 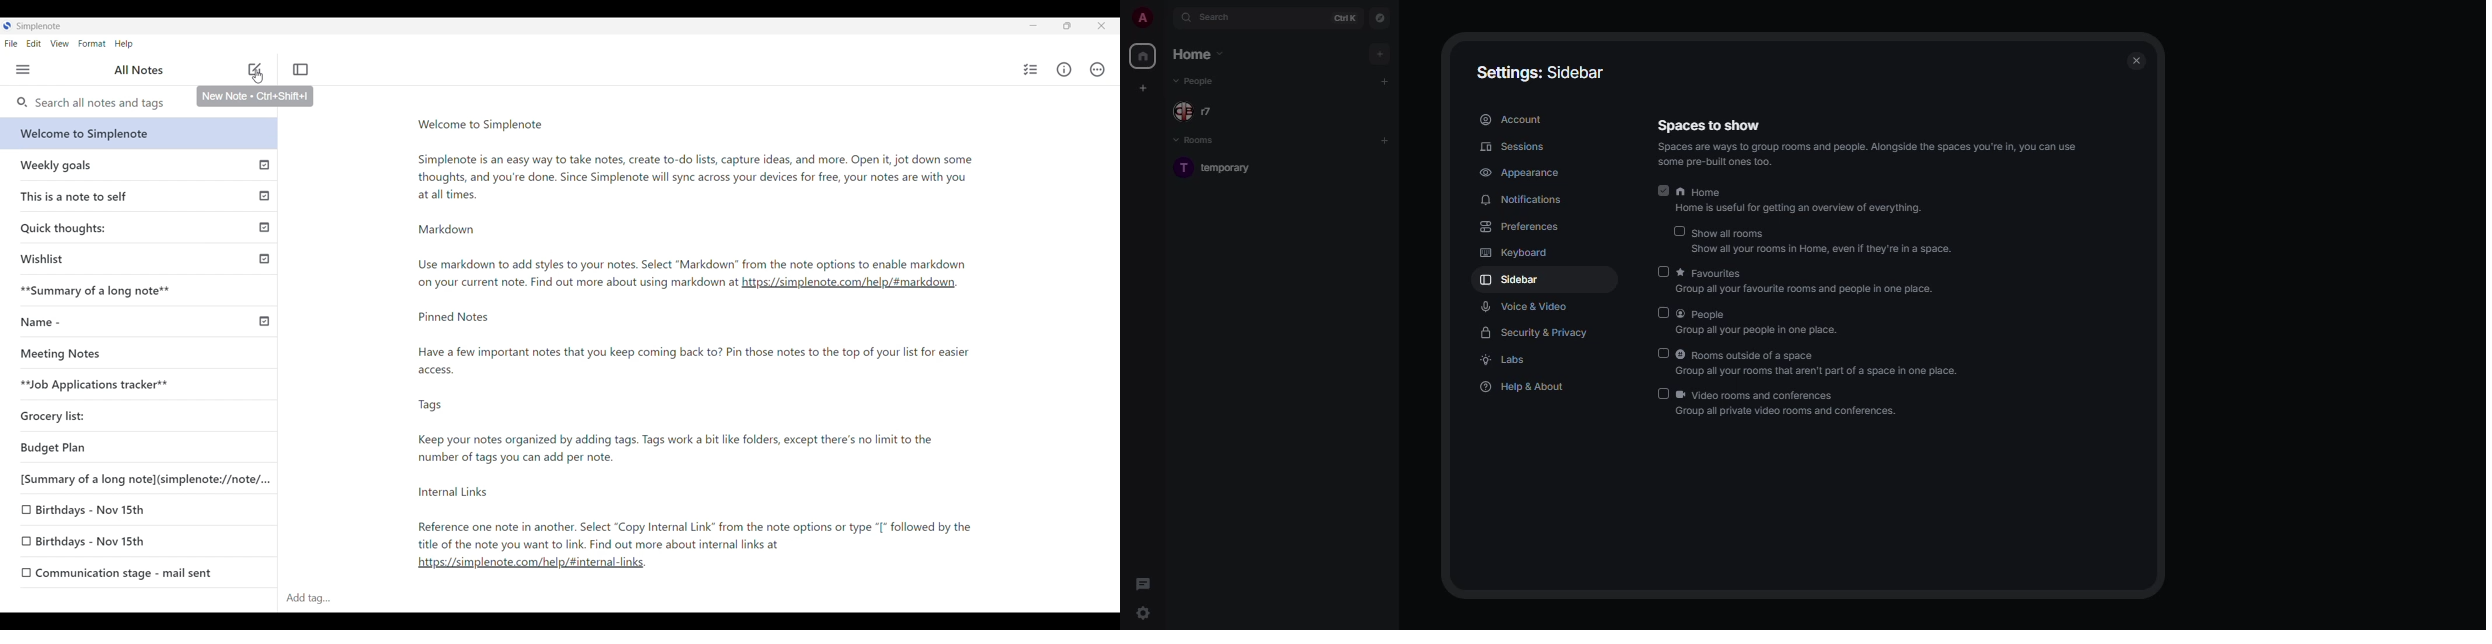 What do you see at coordinates (1759, 315) in the screenshot?
I see `people` at bounding box center [1759, 315].